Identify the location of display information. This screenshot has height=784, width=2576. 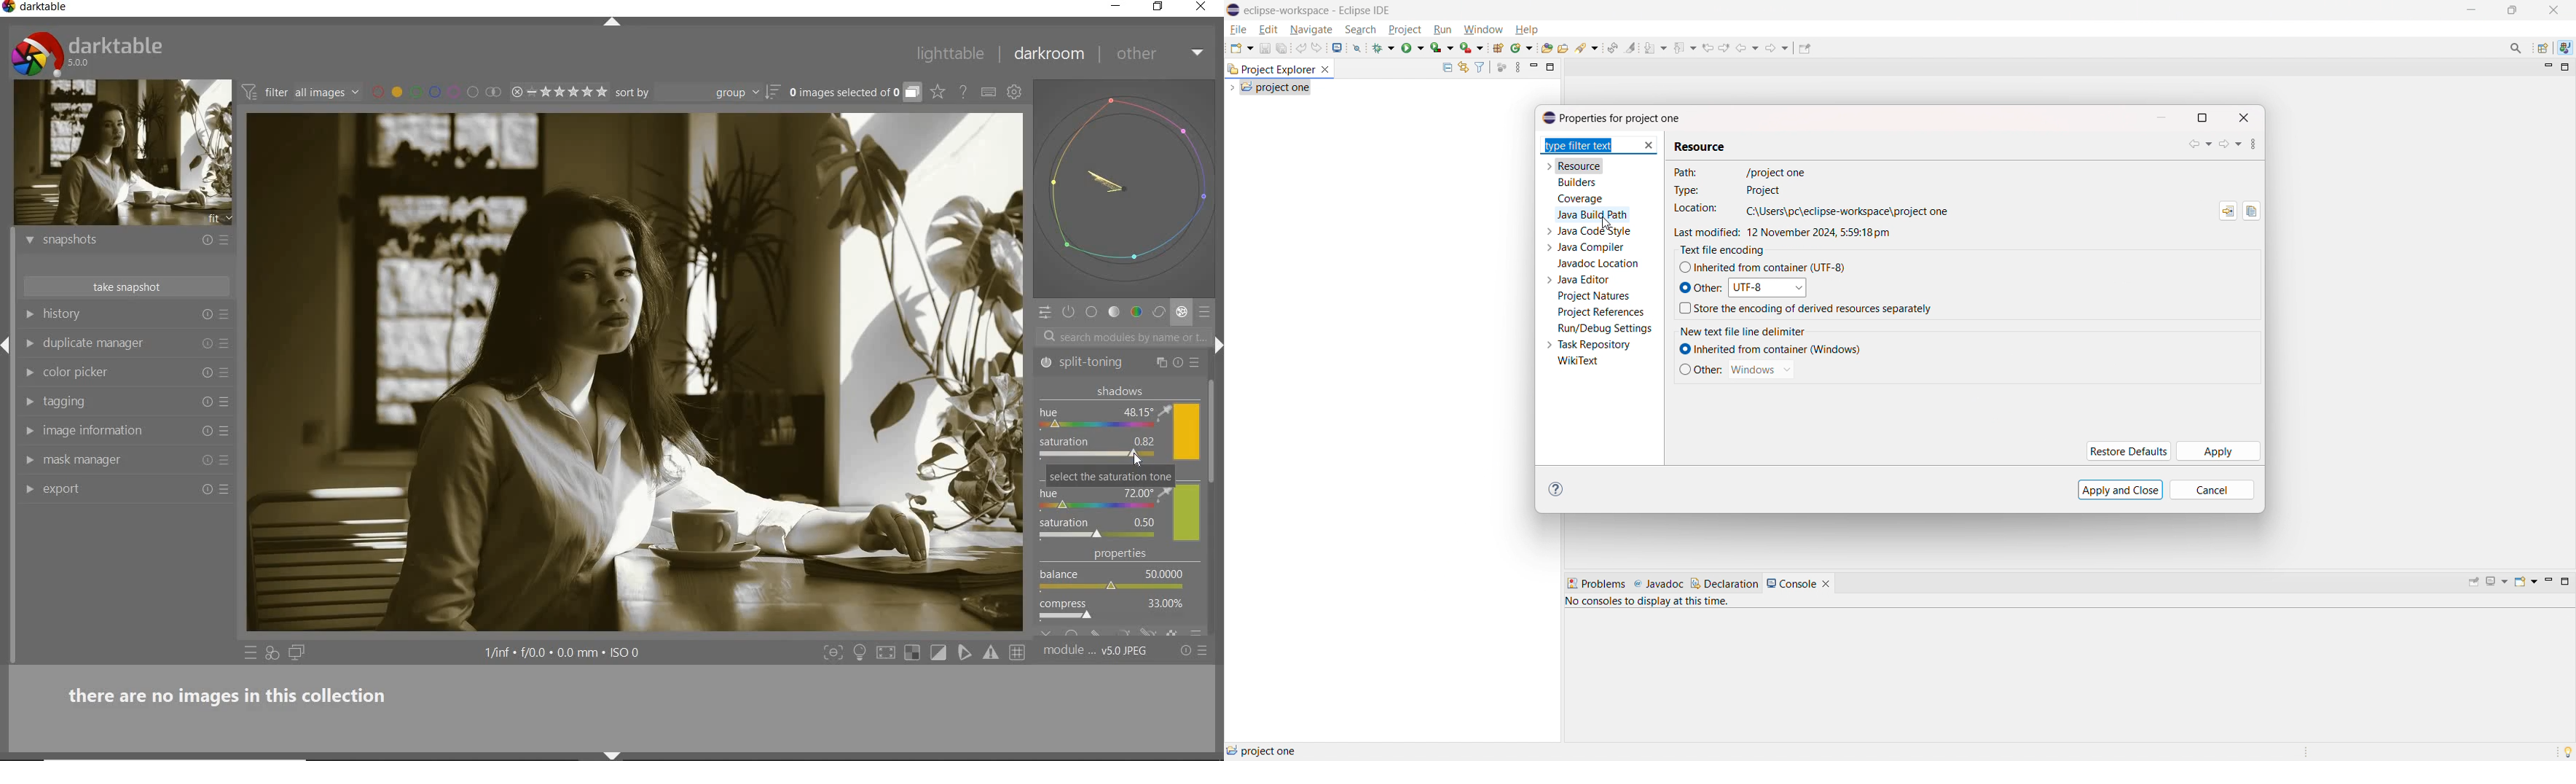
(564, 654).